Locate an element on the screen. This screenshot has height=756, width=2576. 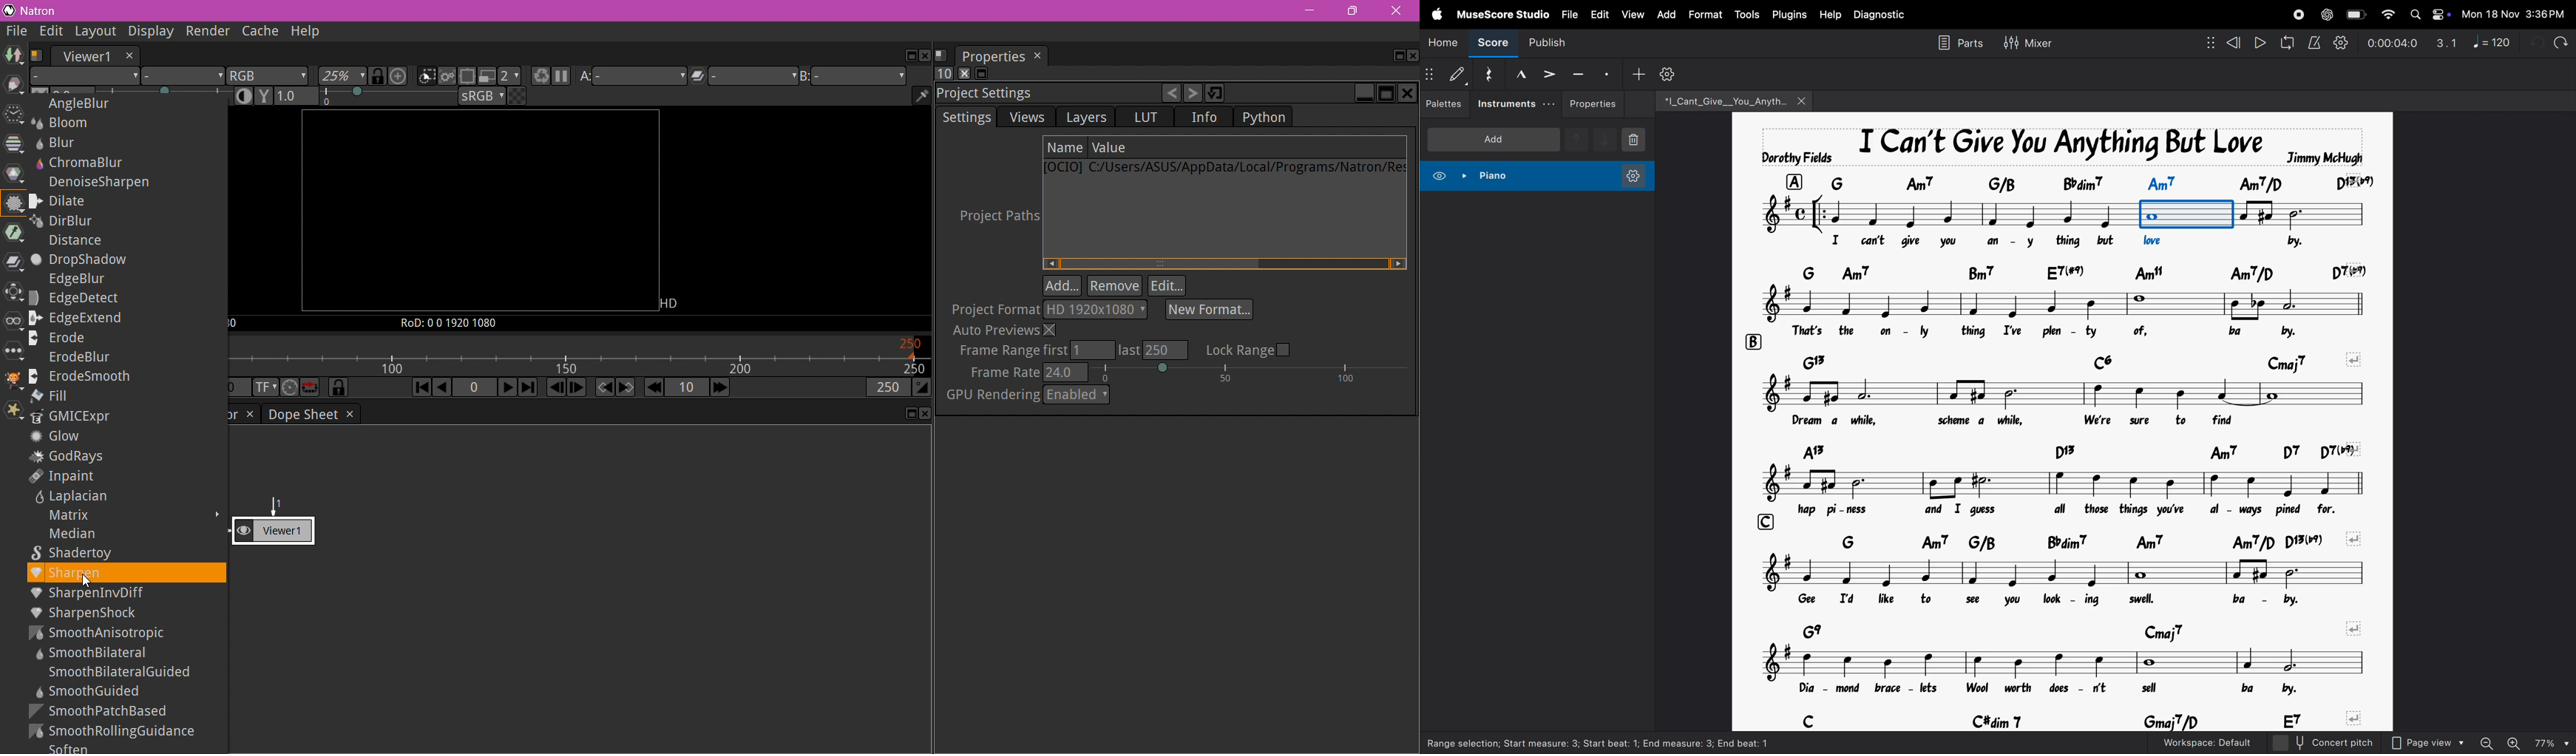
file name is located at coordinates (1728, 99).